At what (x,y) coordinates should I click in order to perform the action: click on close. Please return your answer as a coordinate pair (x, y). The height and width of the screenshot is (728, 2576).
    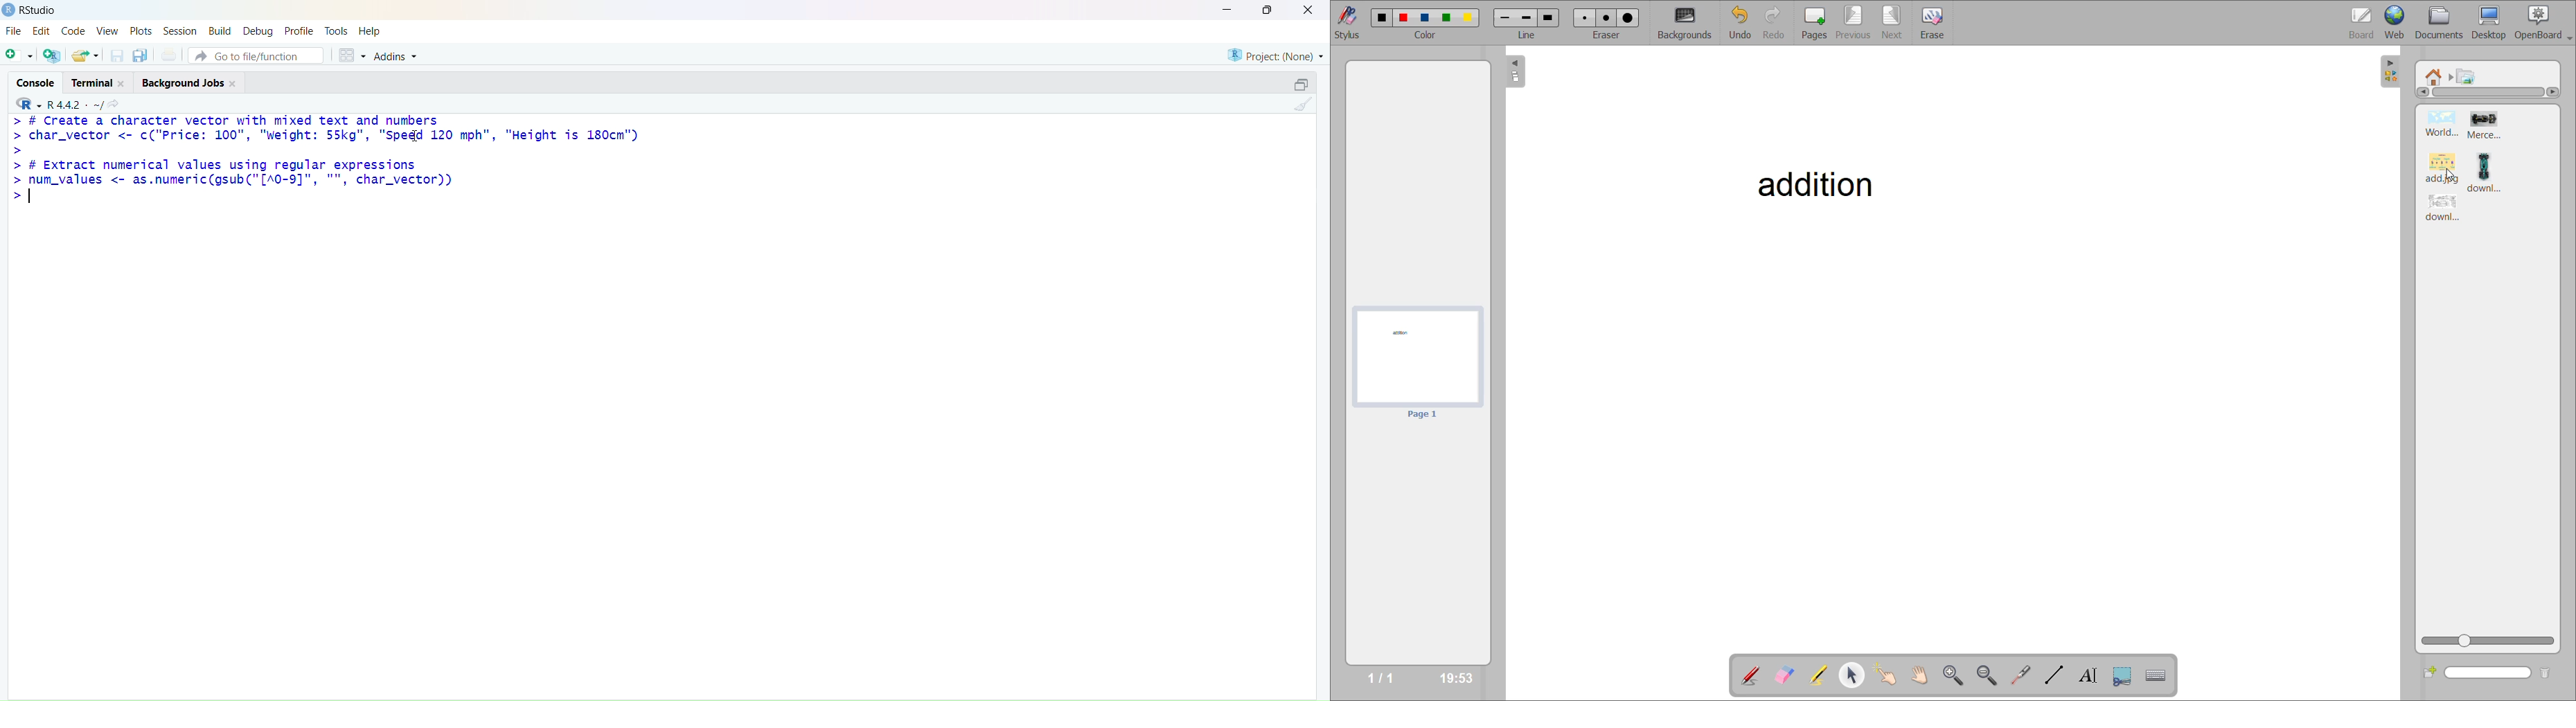
    Looking at the image, I should click on (1308, 10).